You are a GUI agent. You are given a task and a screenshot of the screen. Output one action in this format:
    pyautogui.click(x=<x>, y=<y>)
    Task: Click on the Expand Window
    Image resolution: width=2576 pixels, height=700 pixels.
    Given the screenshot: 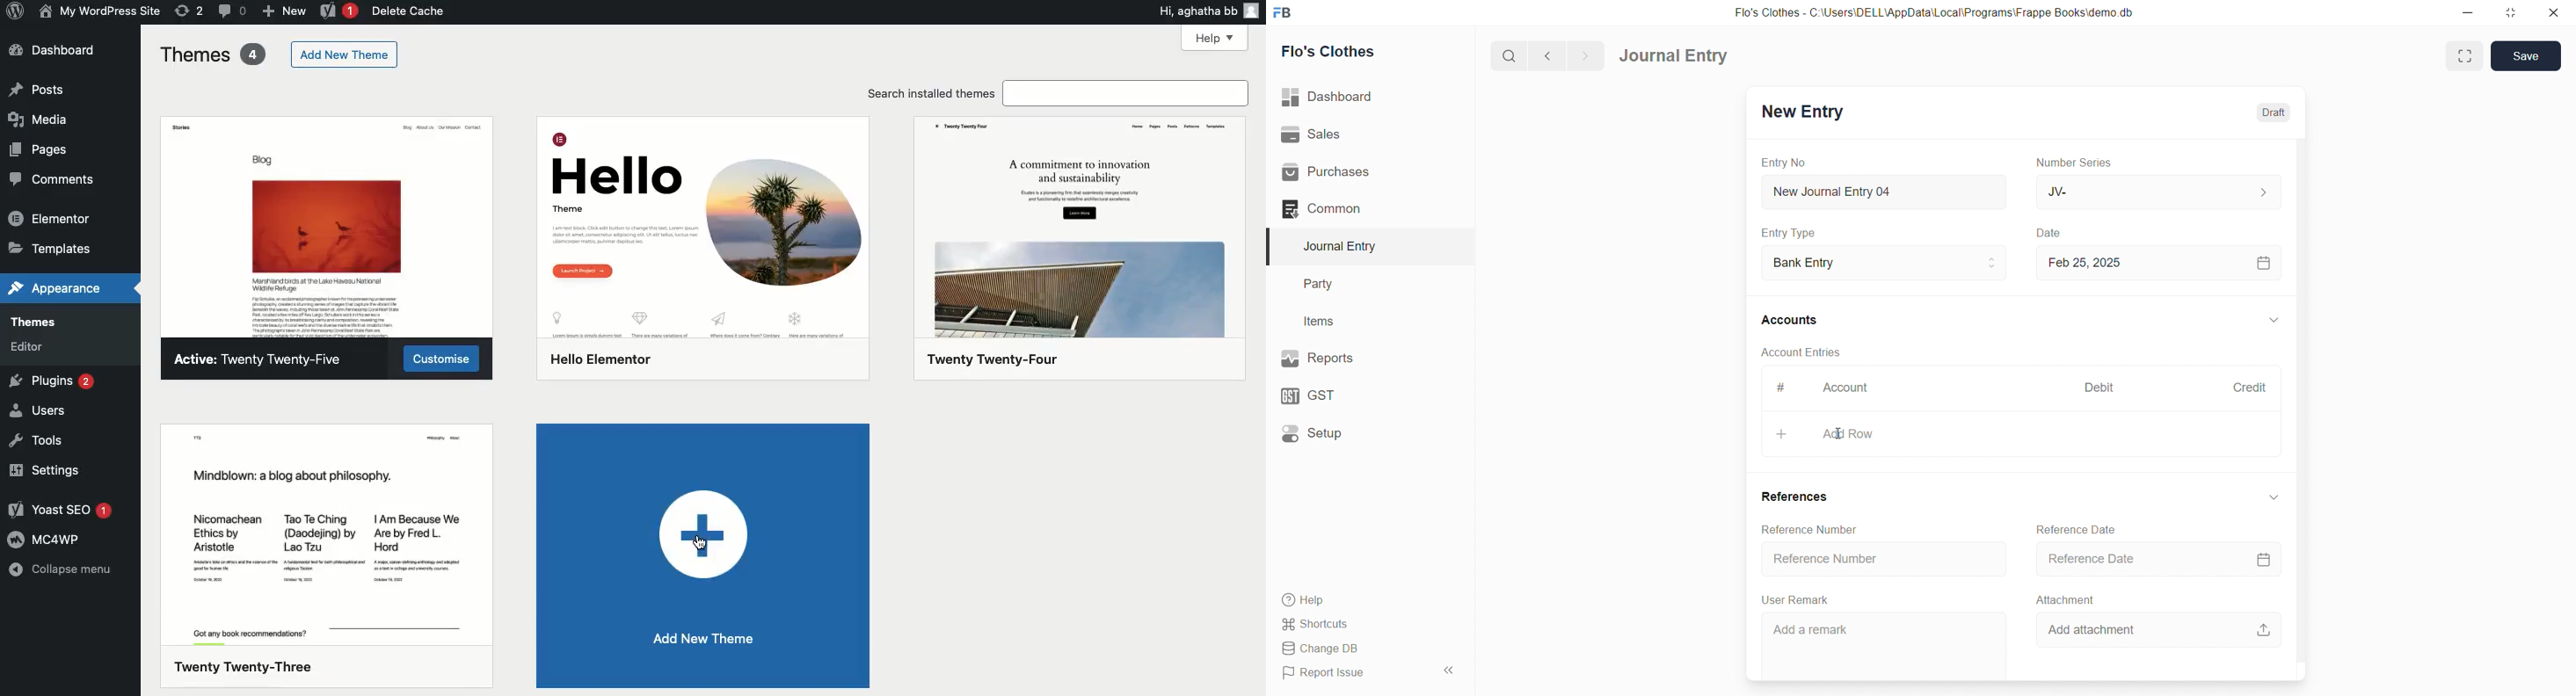 What is the action you would take?
    pyautogui.click(x=2463, y=56)
    